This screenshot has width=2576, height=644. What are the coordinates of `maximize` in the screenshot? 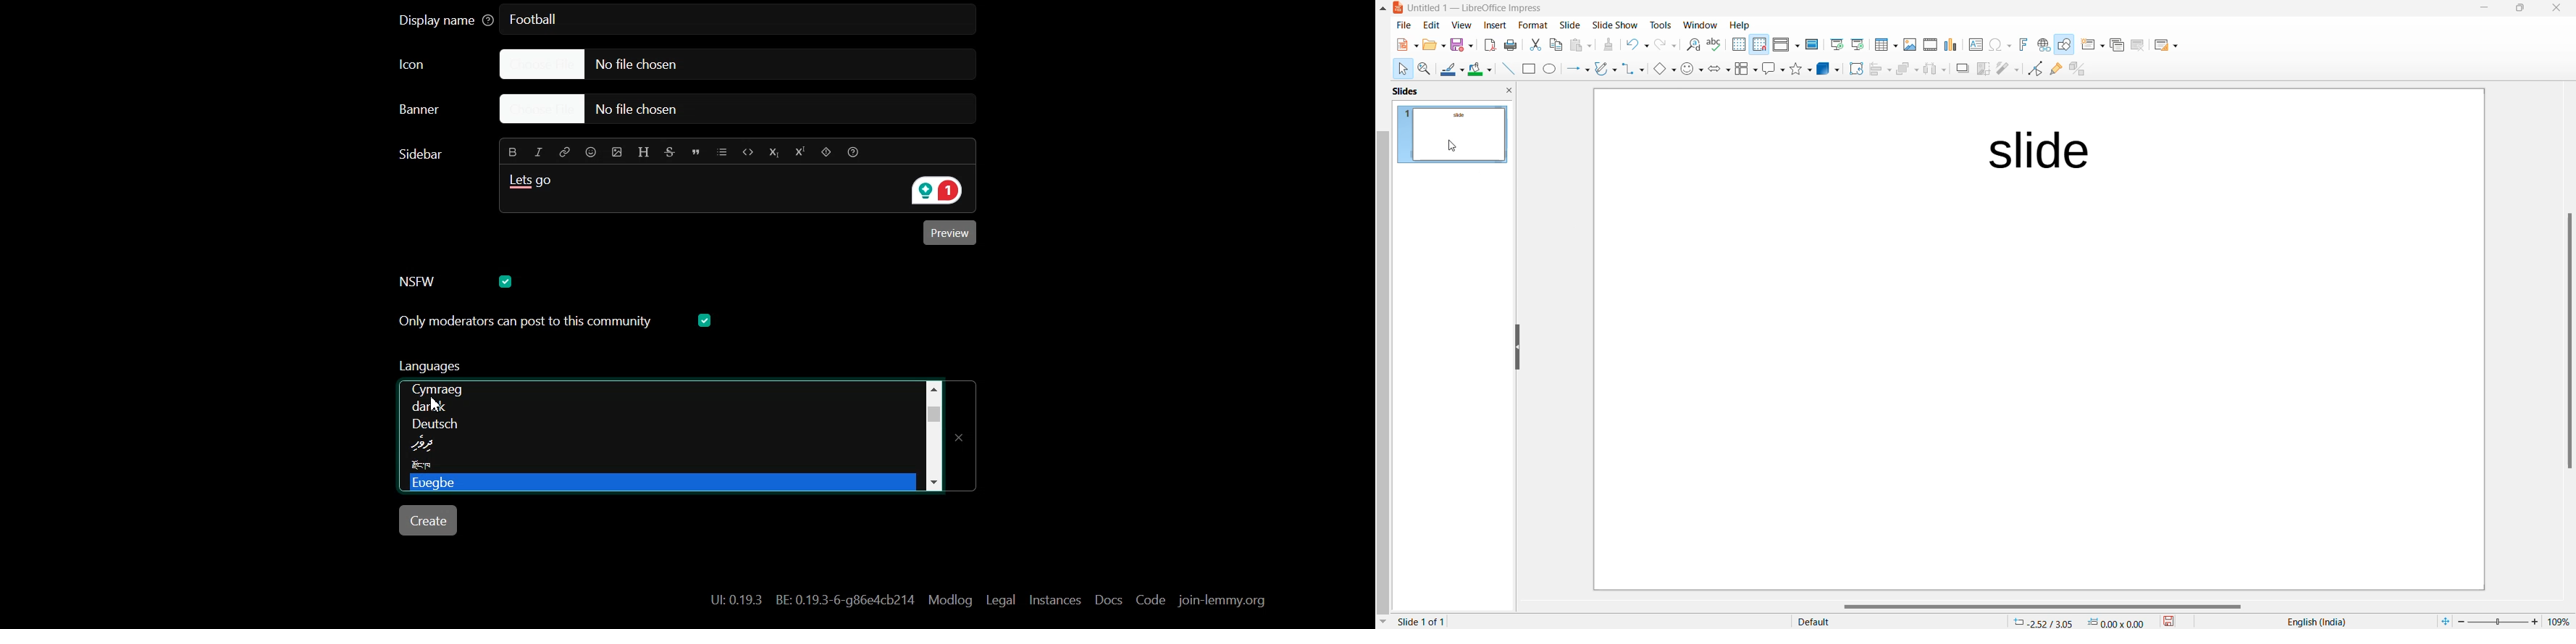 It's located at (2521, 10).